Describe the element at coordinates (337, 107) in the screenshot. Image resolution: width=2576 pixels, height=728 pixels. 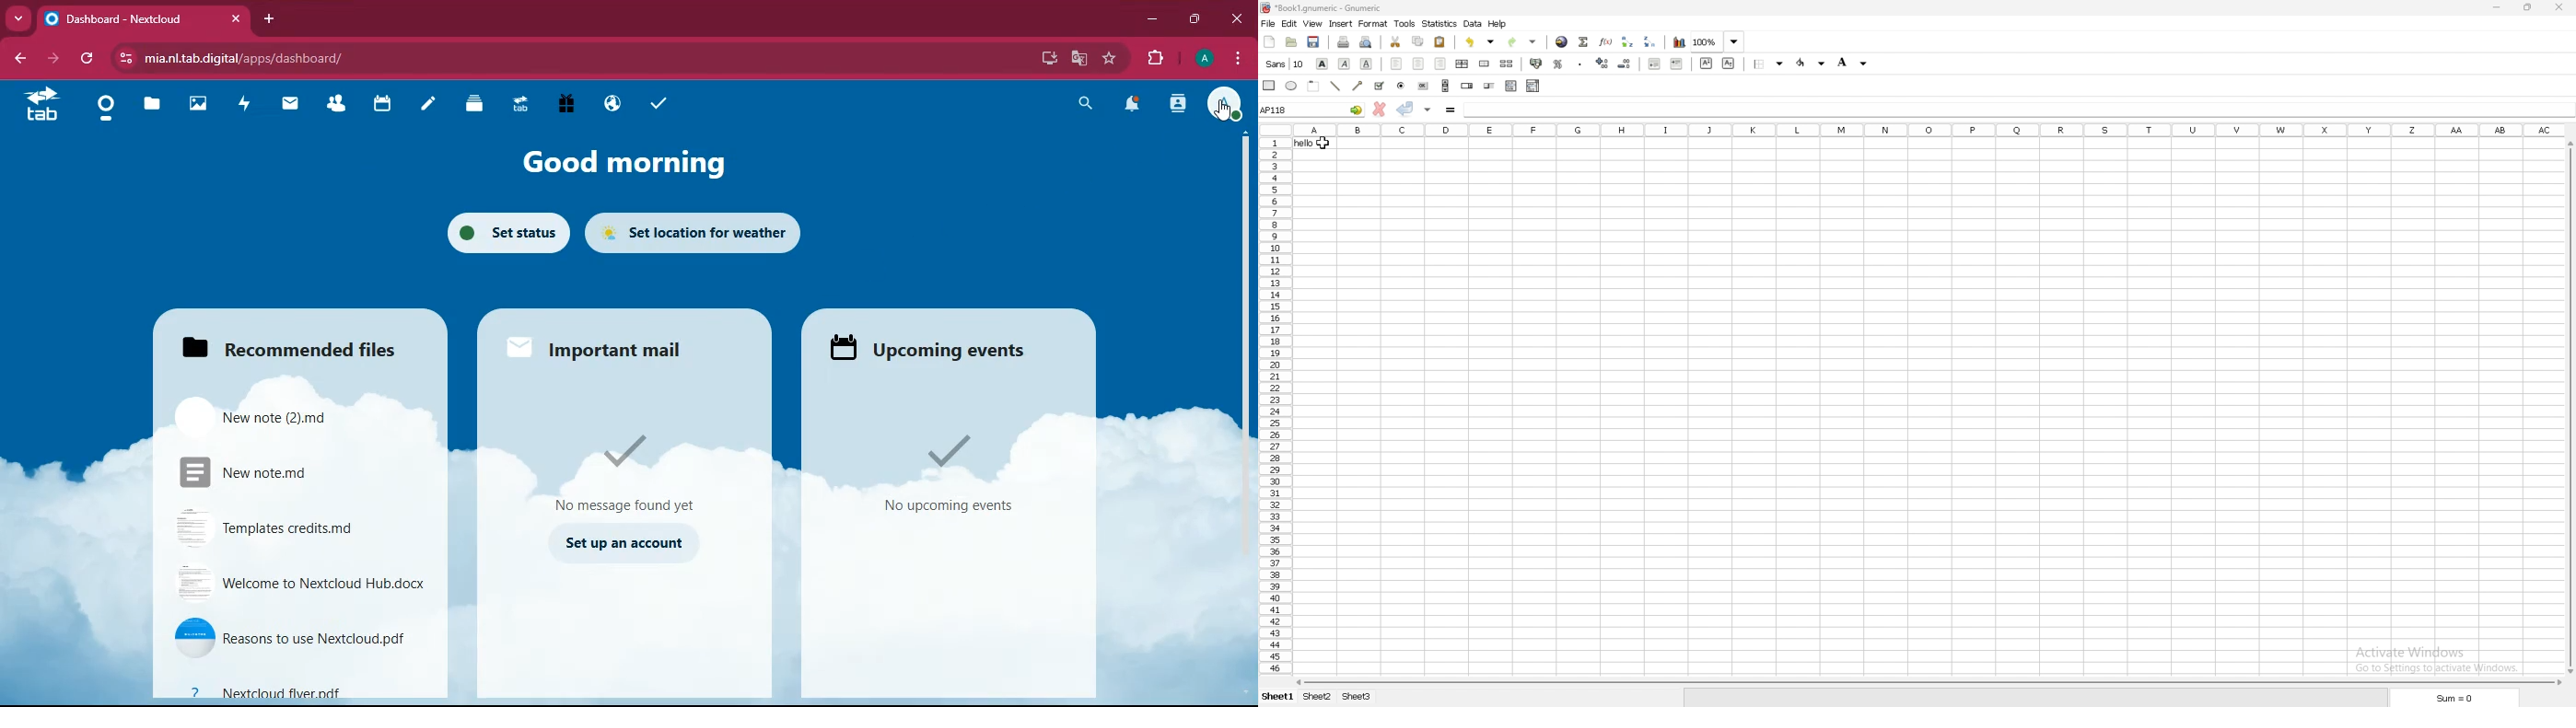
I see `friends` at that location.